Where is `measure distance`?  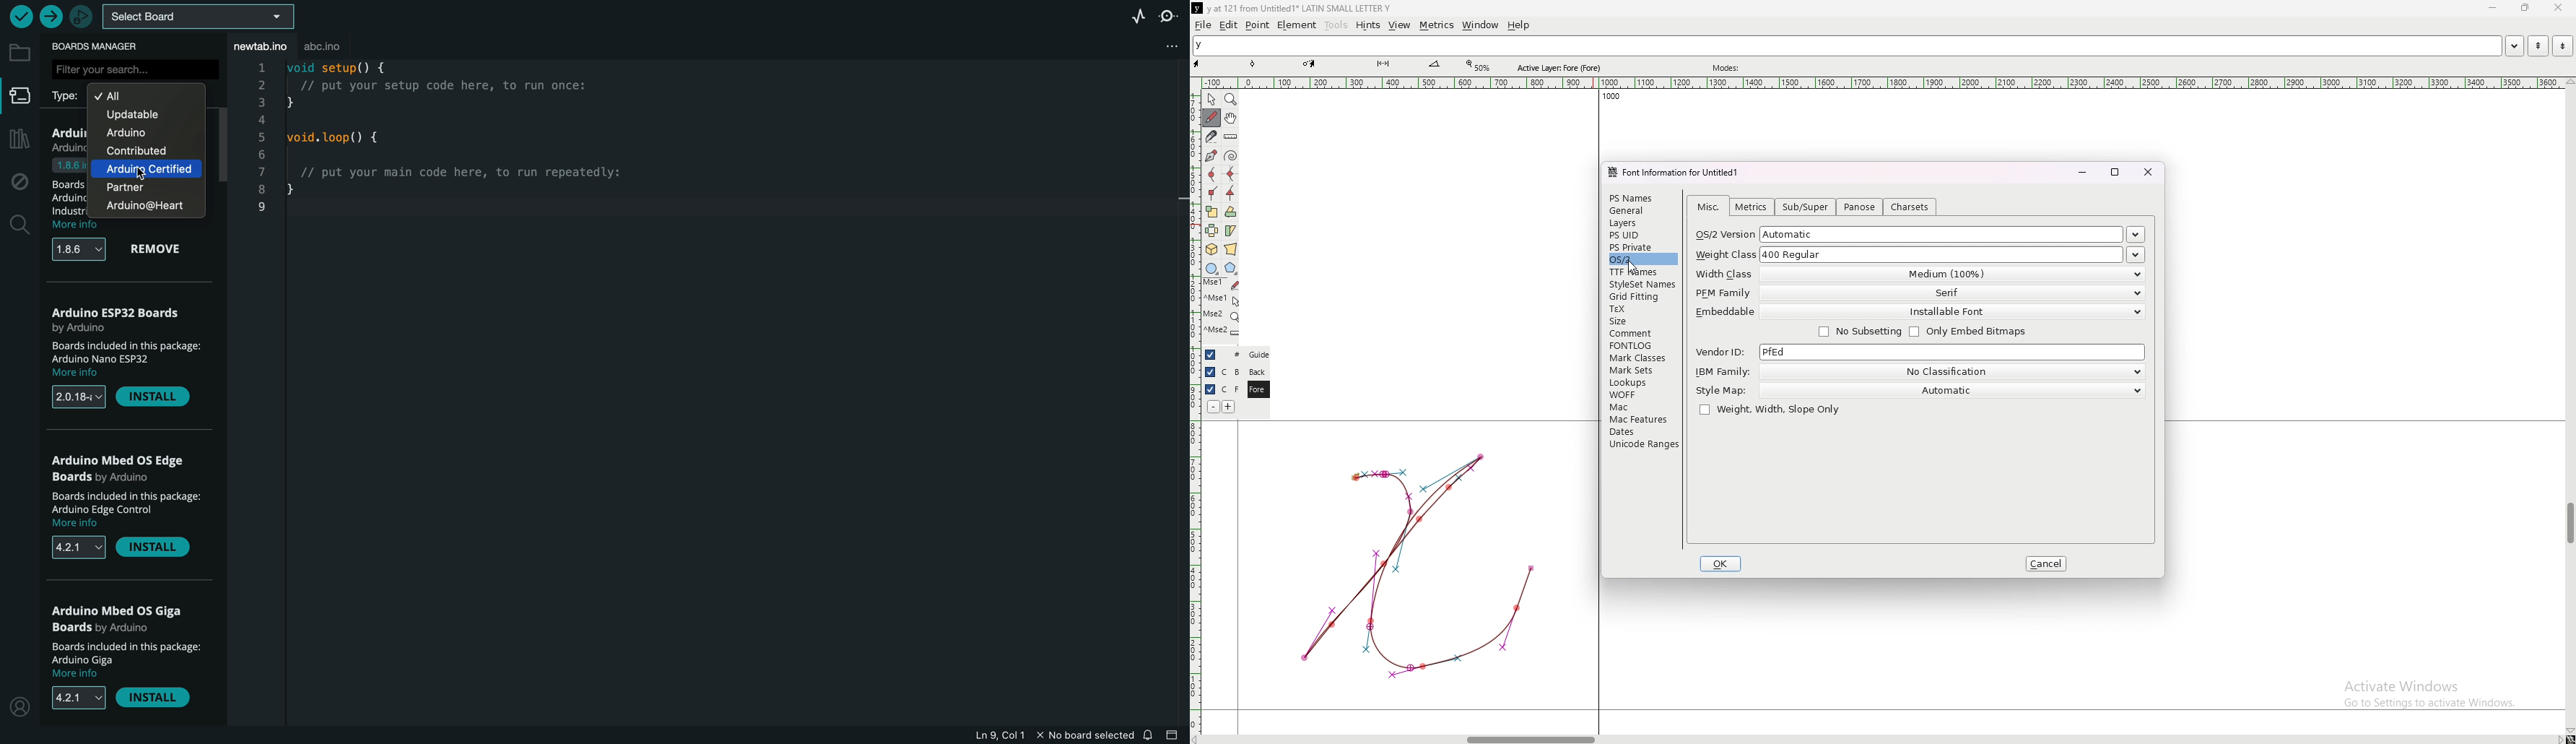
measure distance is located at coordinates (1231, 138).